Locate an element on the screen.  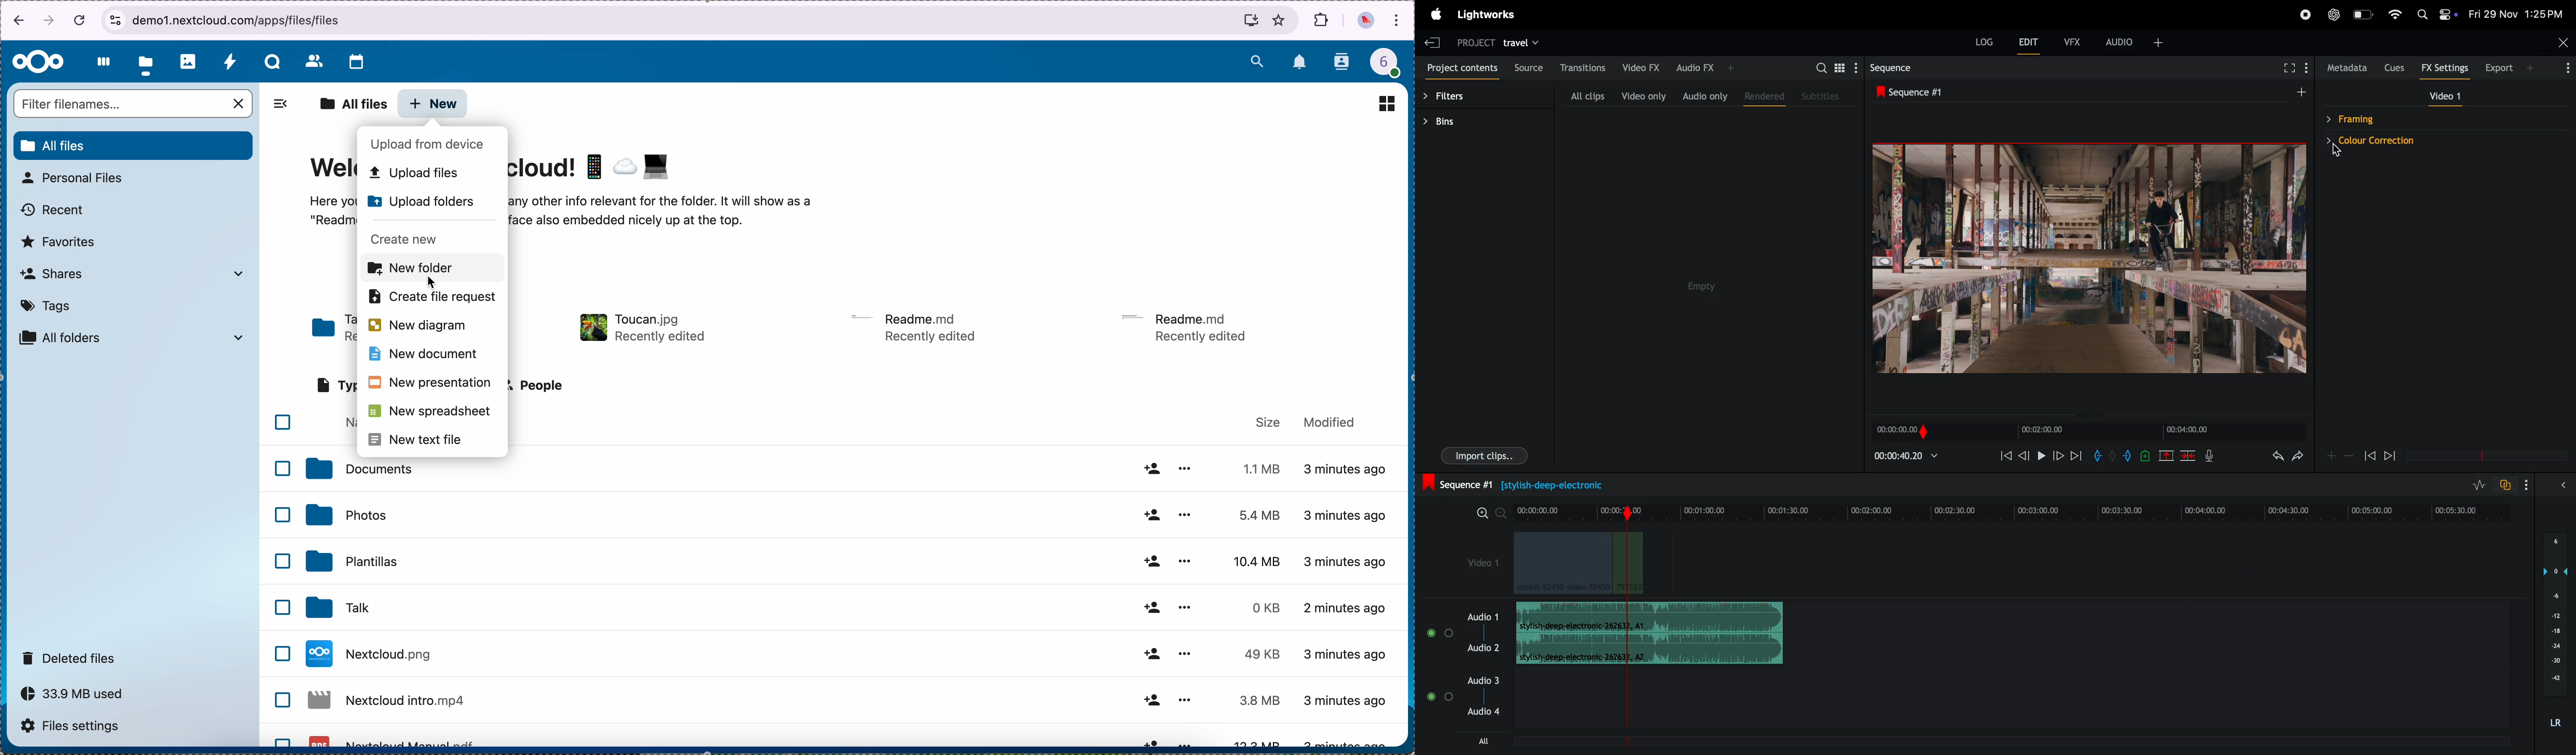
new document is located at coordinates (423, 357).